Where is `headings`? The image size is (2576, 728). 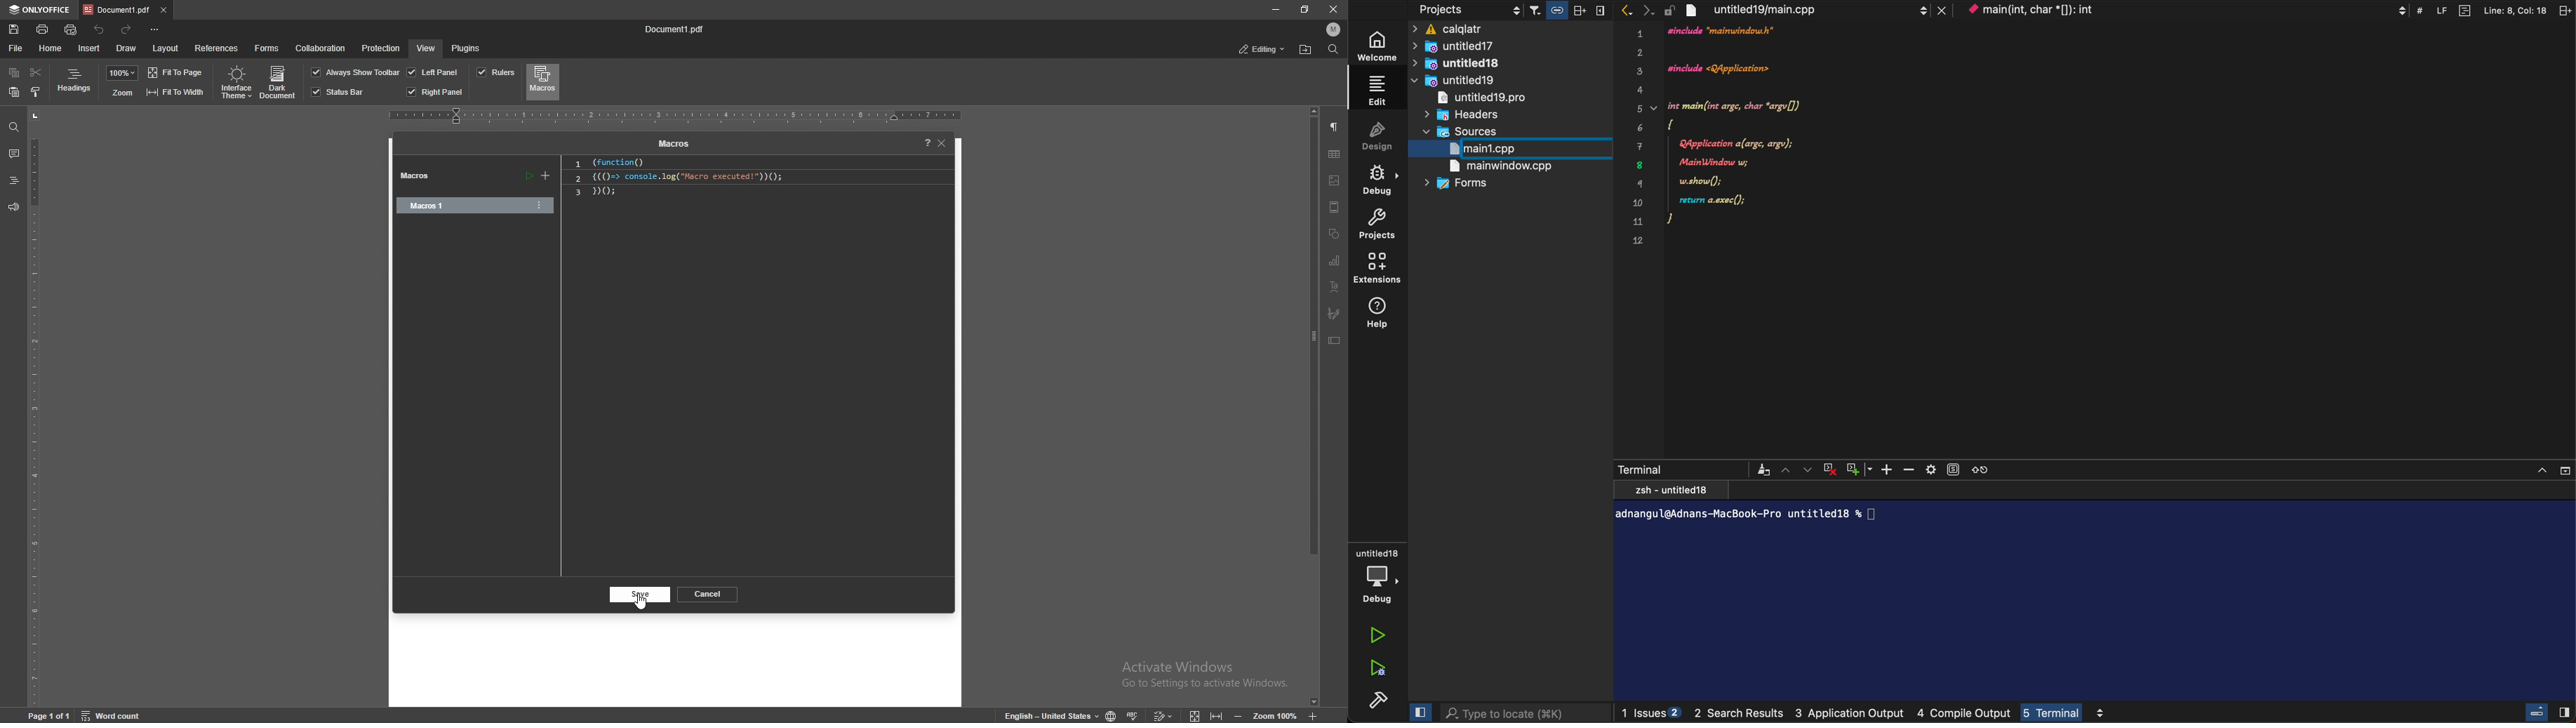 headings is located at coordinates (13, 180).